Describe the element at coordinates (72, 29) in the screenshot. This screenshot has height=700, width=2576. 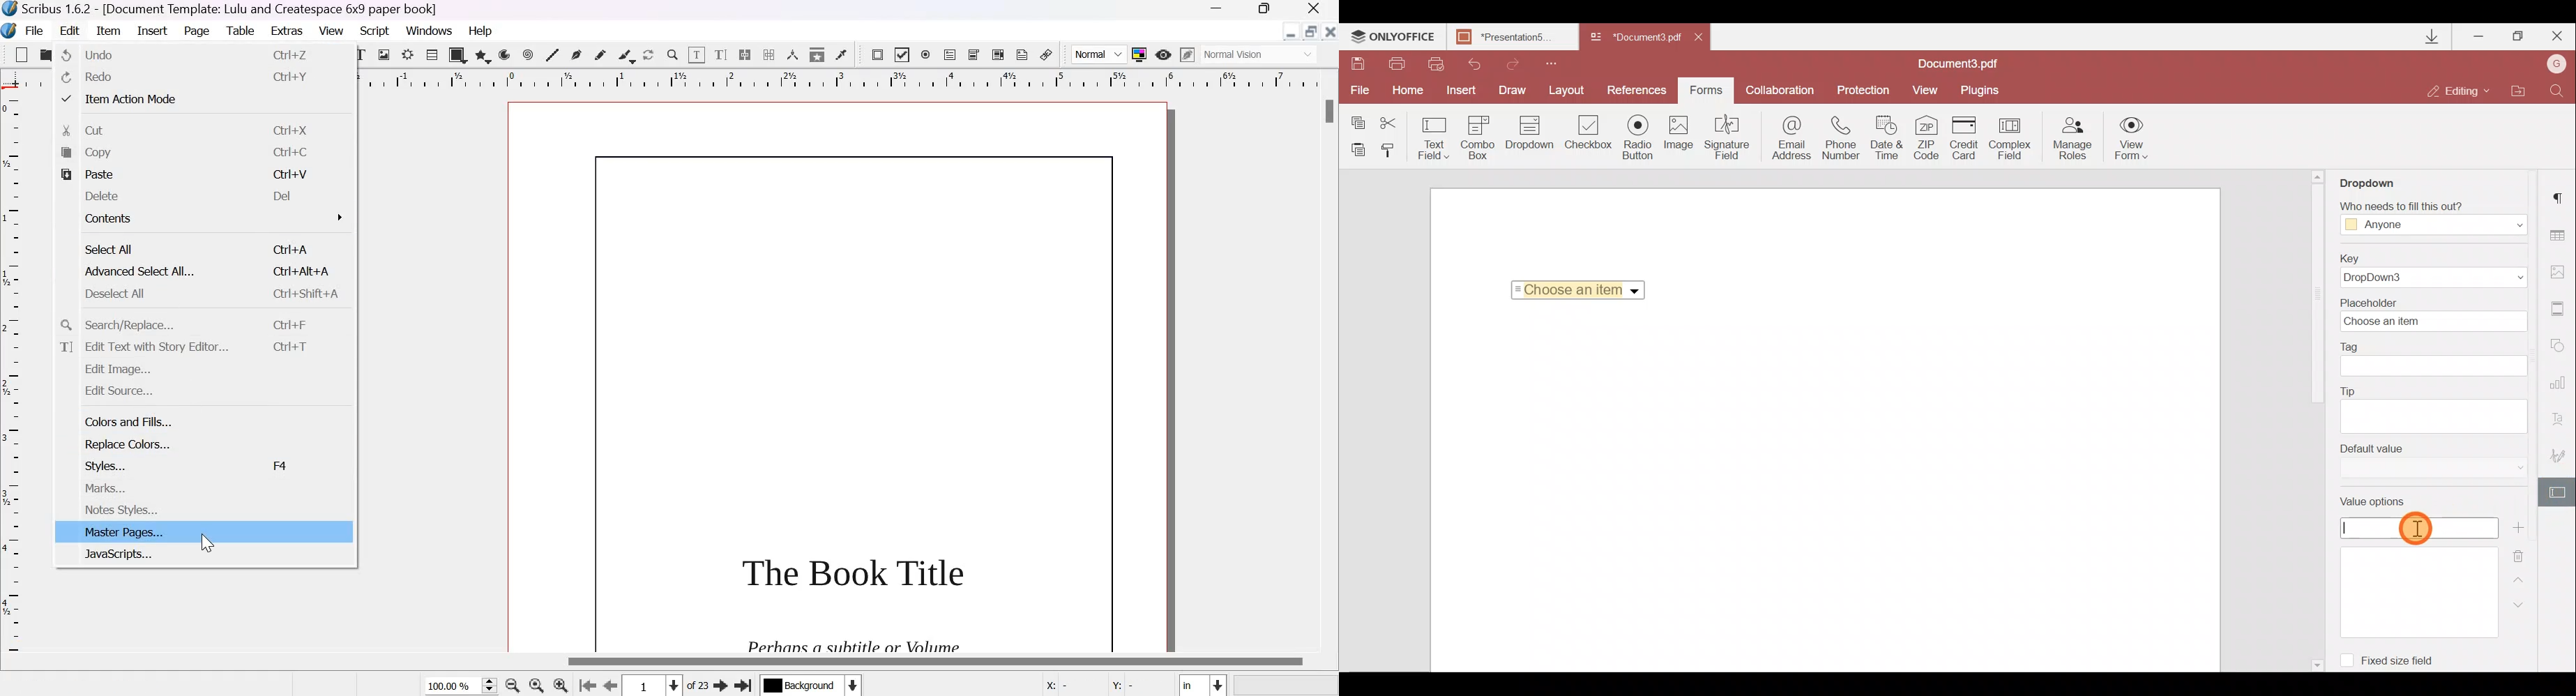
I see `Edit` at that location.